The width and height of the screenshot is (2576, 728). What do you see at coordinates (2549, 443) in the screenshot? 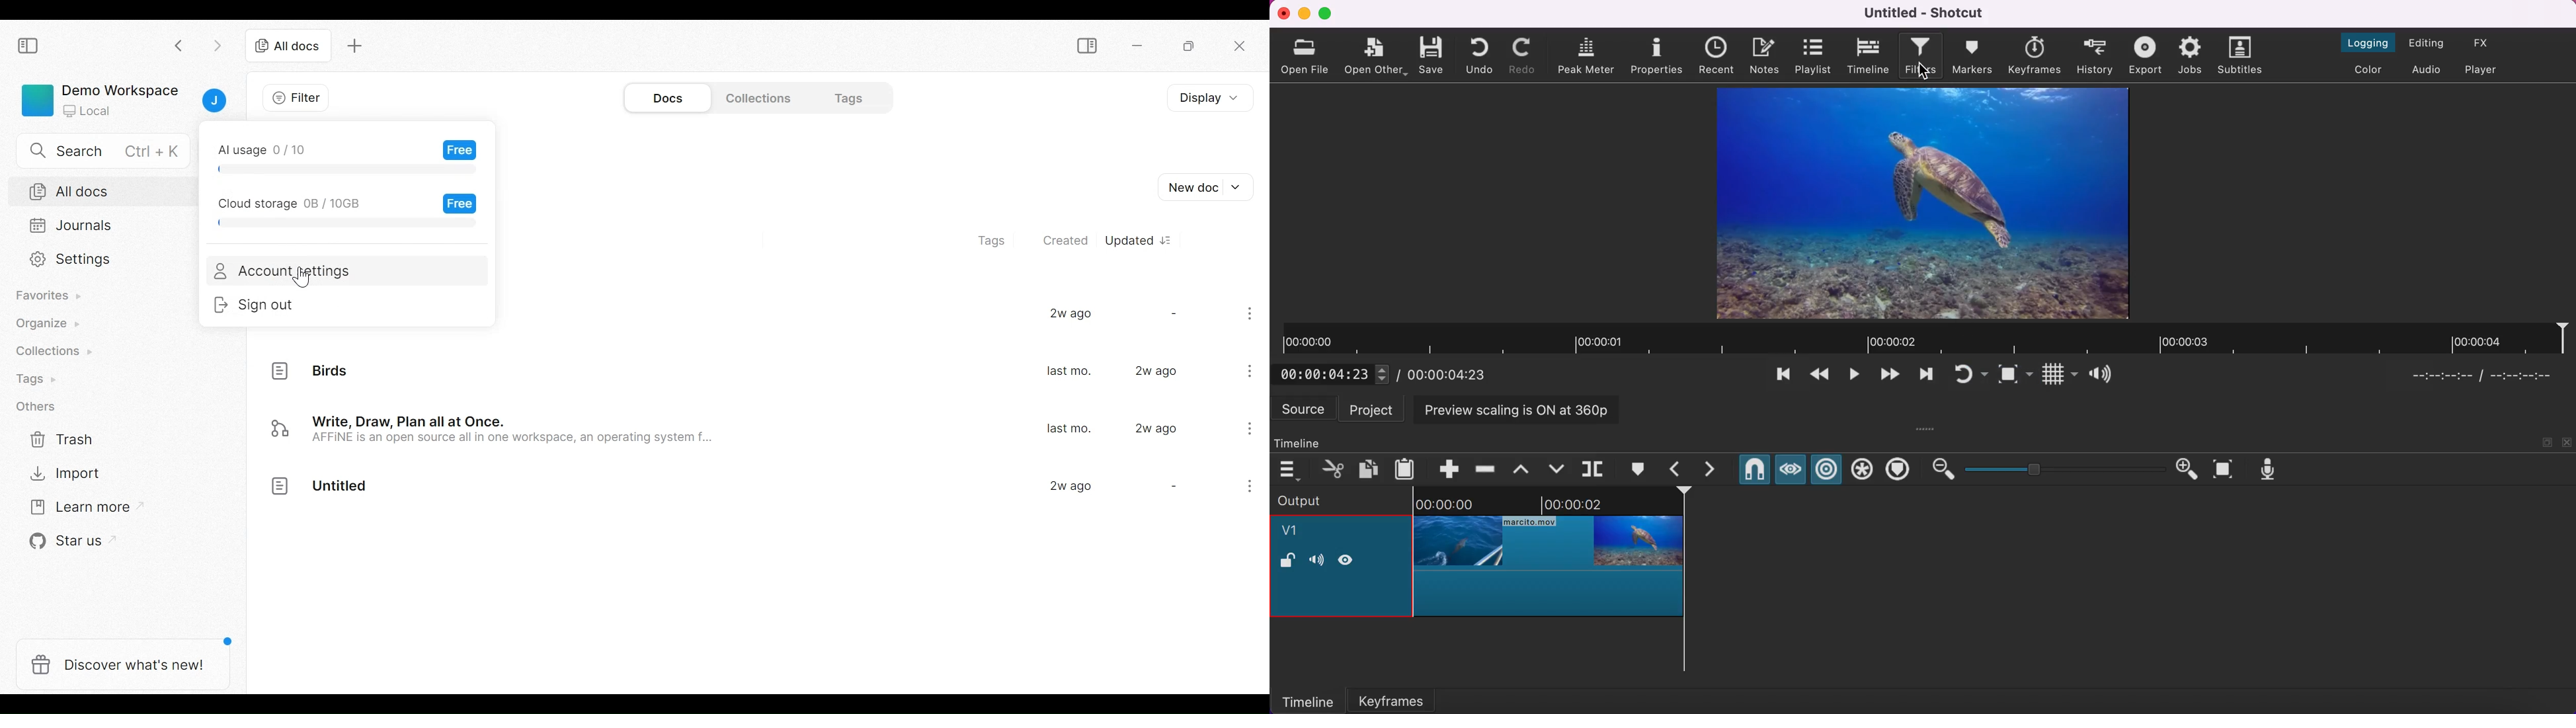
I see `maximize` at bounding box center [2549, 443].